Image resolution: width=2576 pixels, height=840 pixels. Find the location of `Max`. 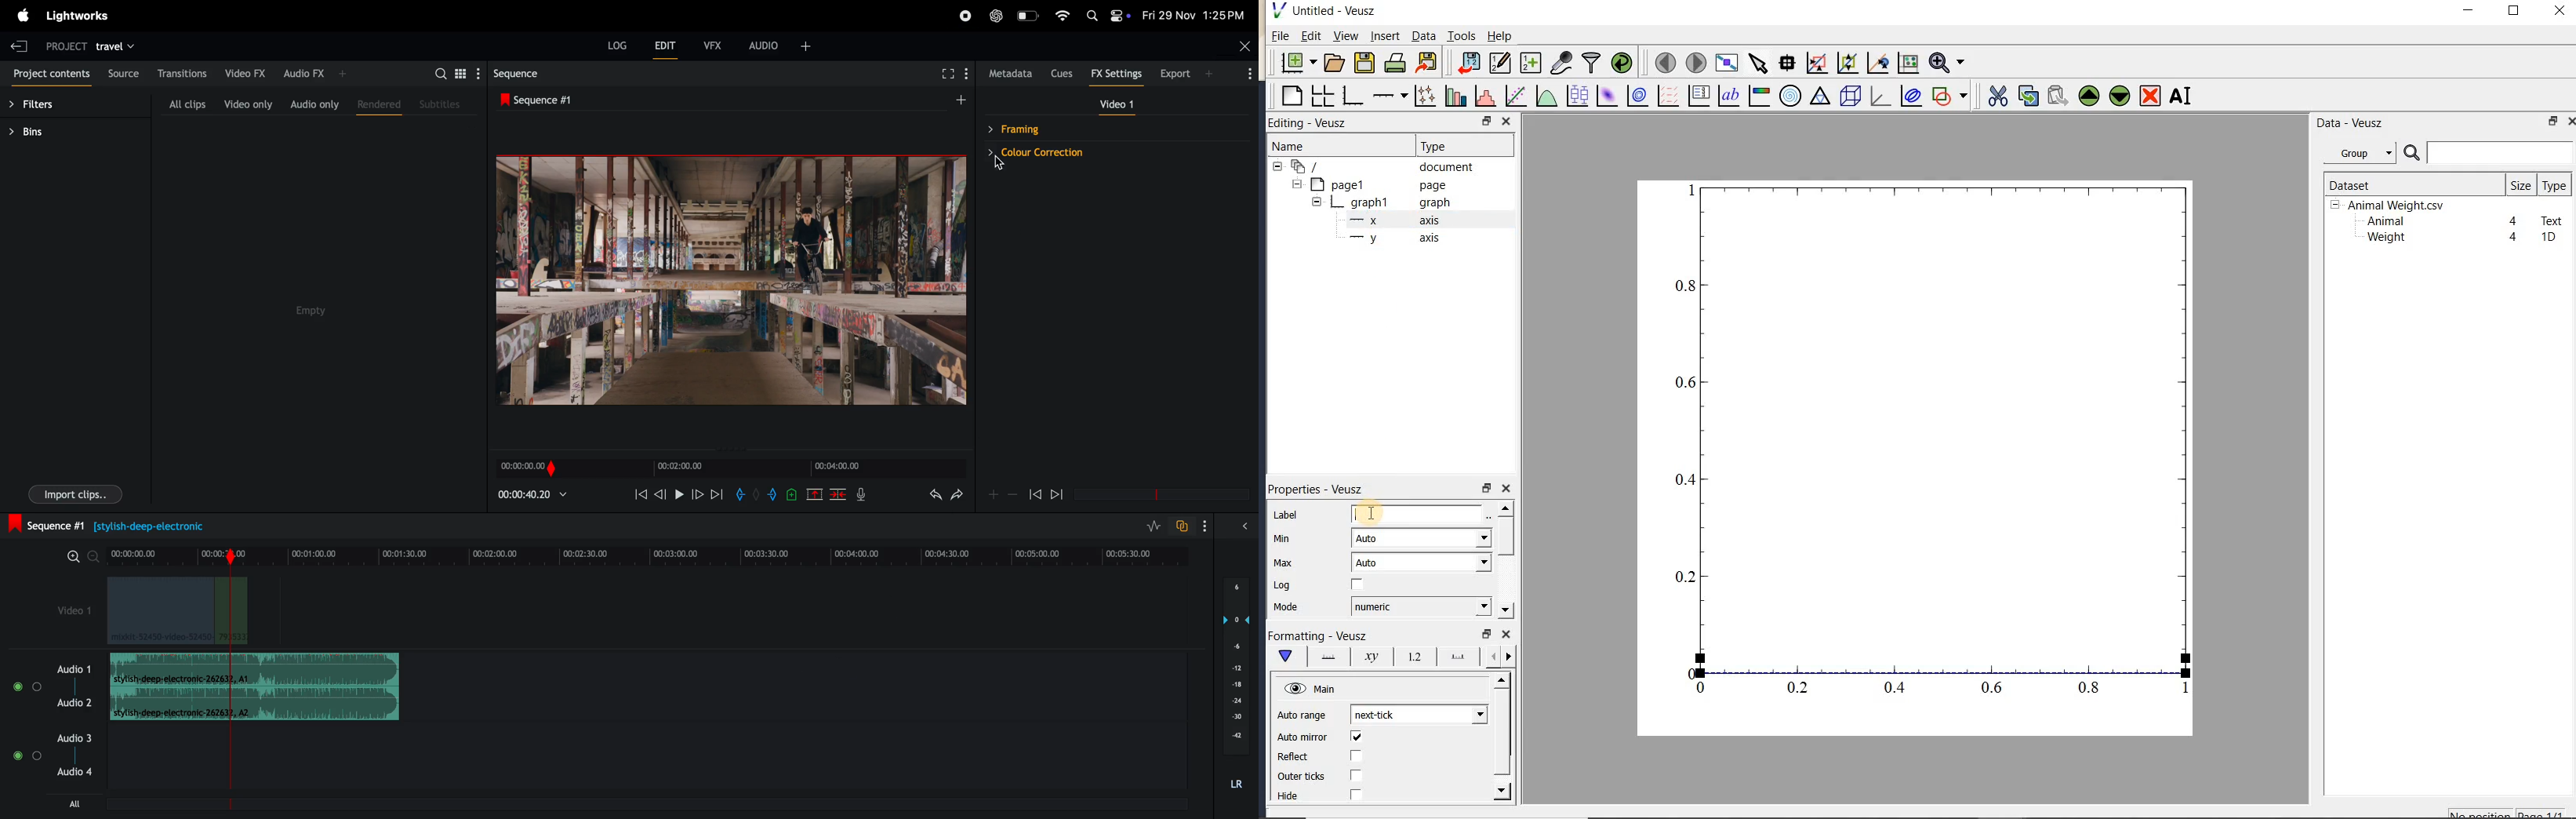

Max is located at coordinates (1283, 562).